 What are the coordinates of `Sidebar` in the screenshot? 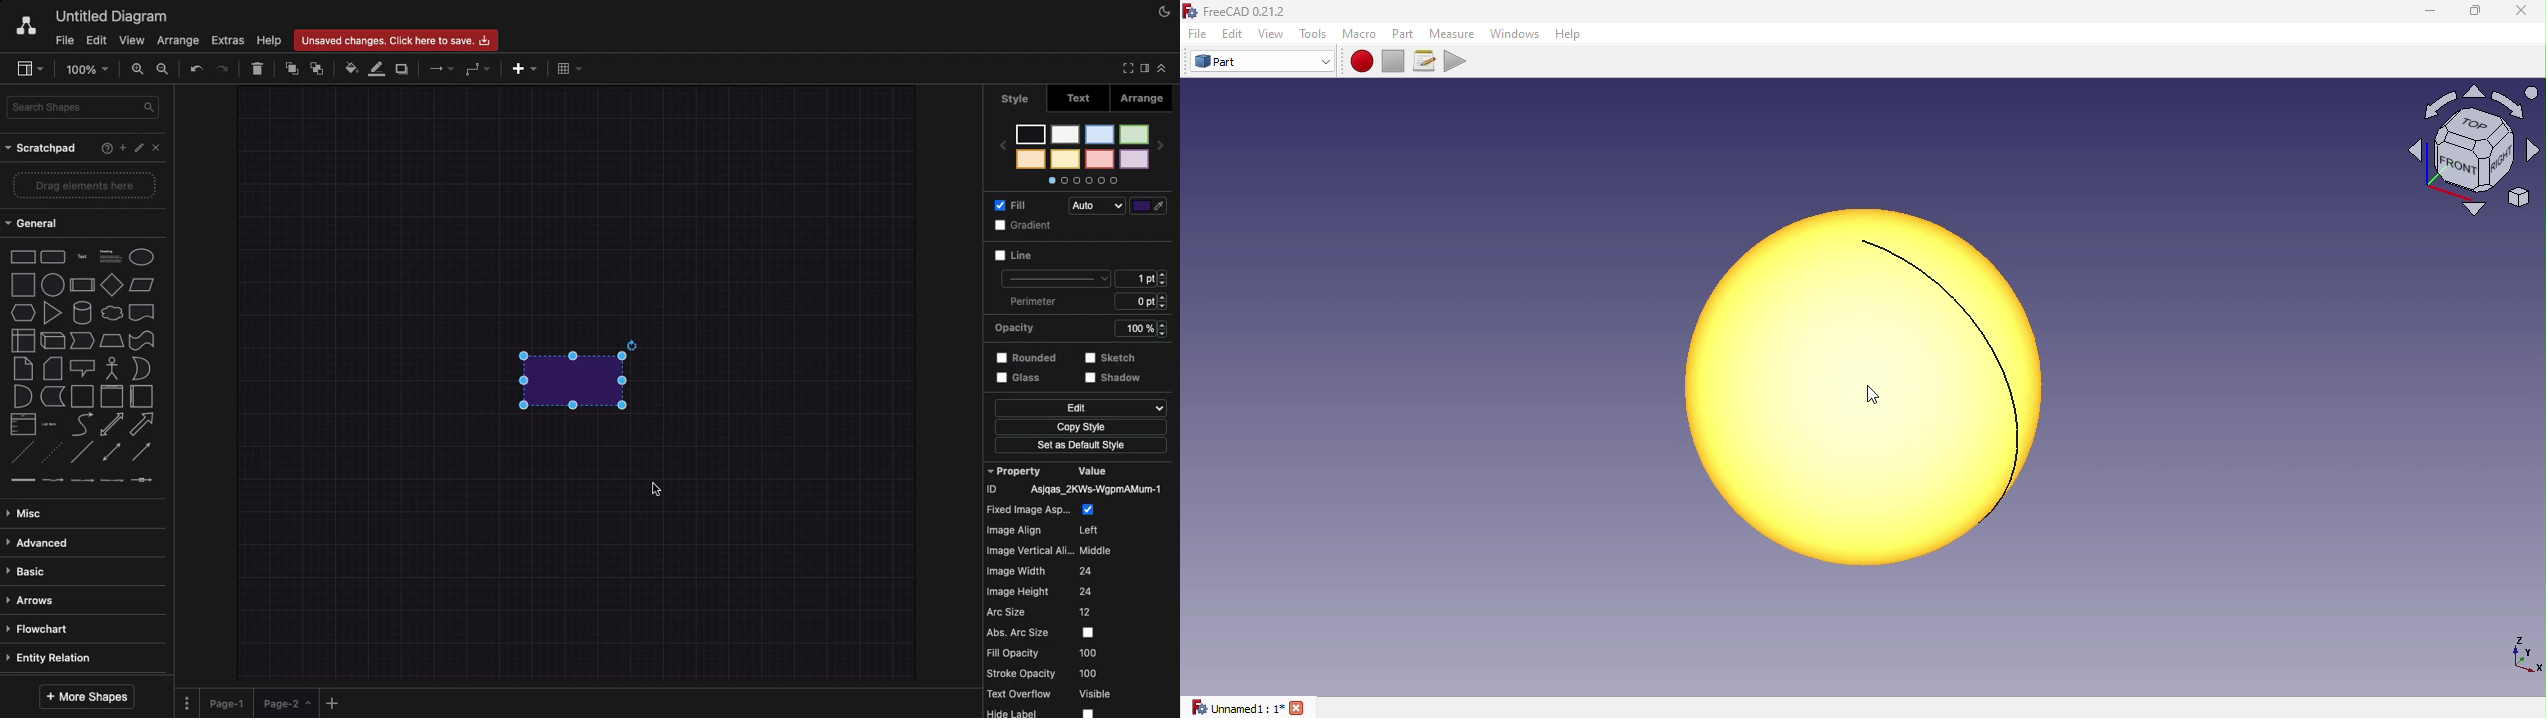 It's located at (1143, 67).